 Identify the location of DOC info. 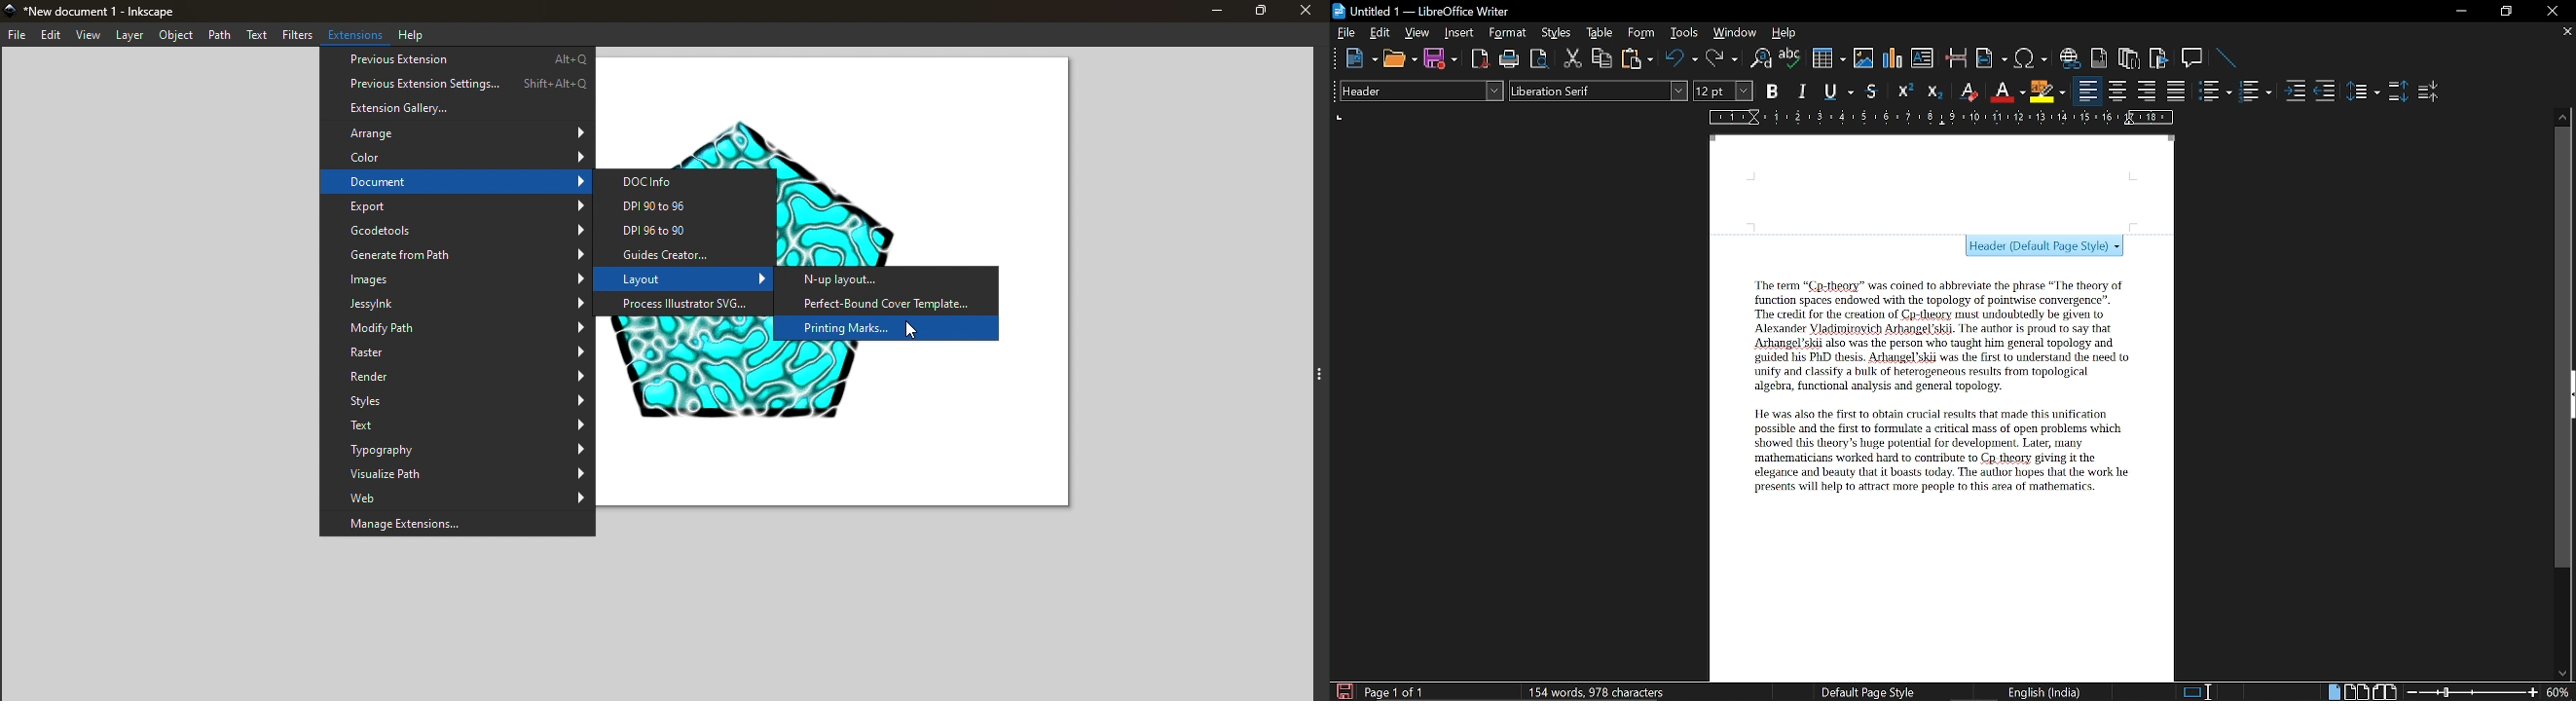
(690, 181).